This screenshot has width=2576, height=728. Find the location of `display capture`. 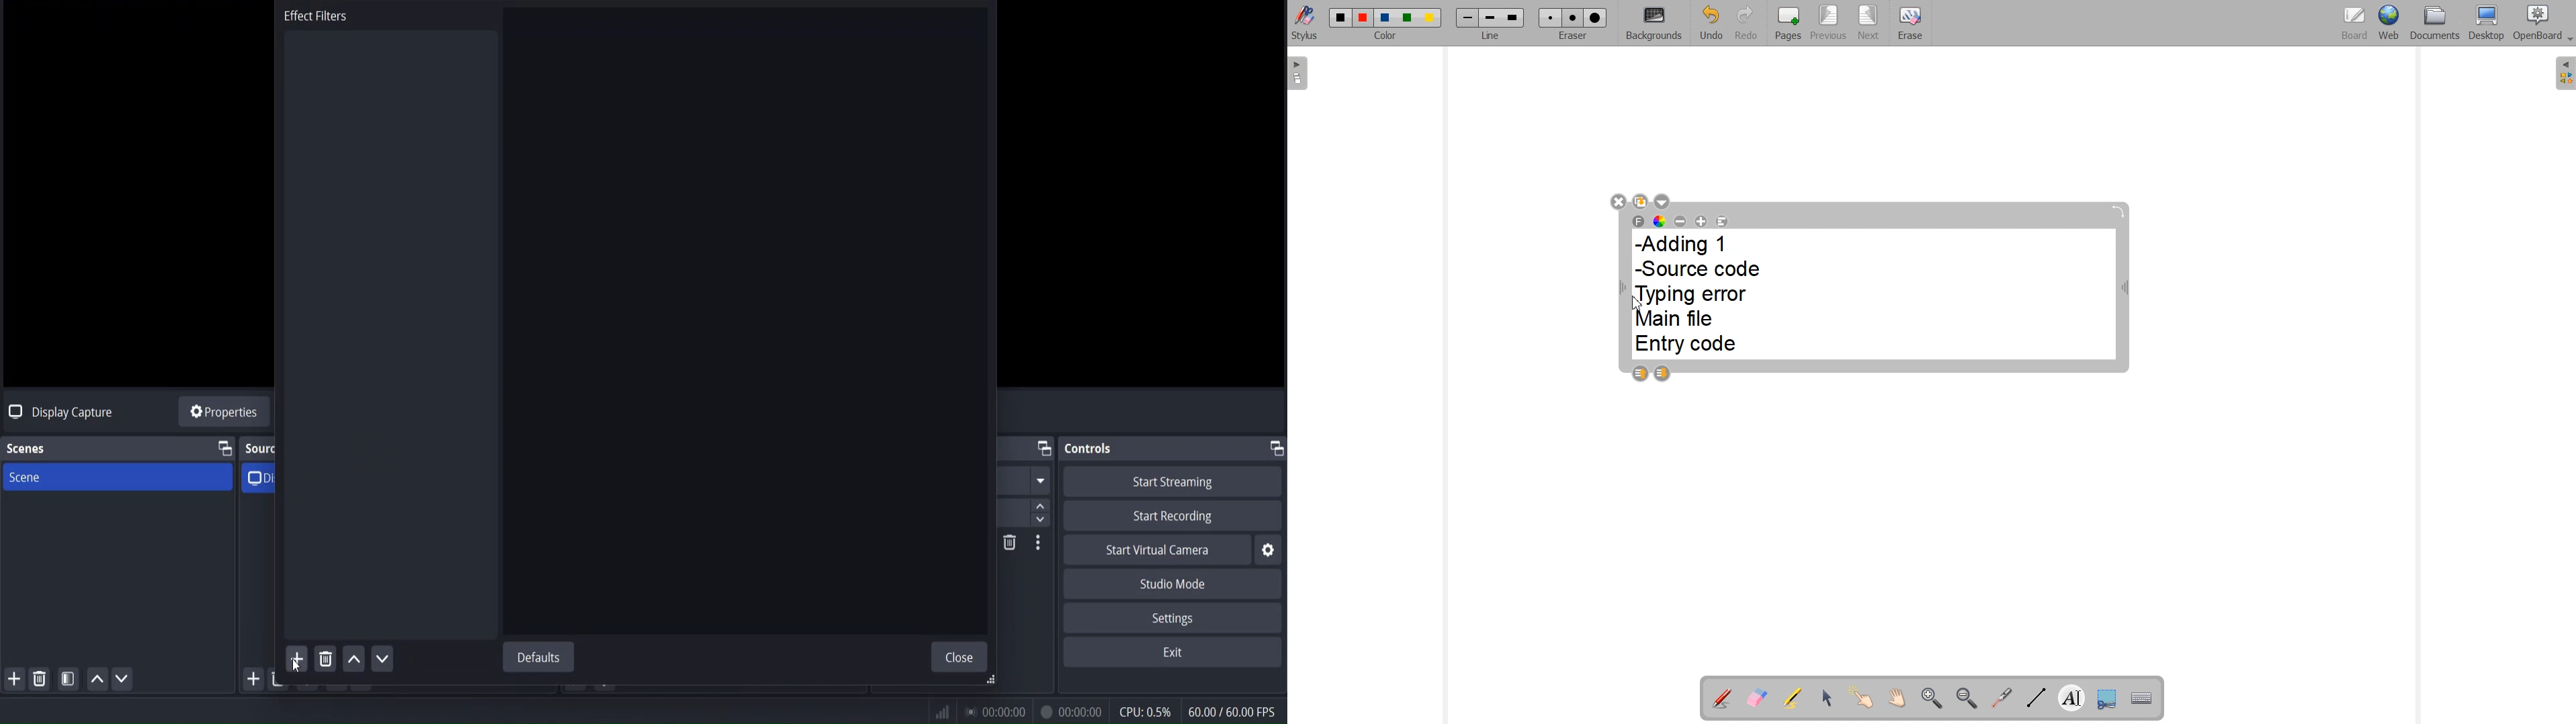

display capture is located at coordinates (265, 477).